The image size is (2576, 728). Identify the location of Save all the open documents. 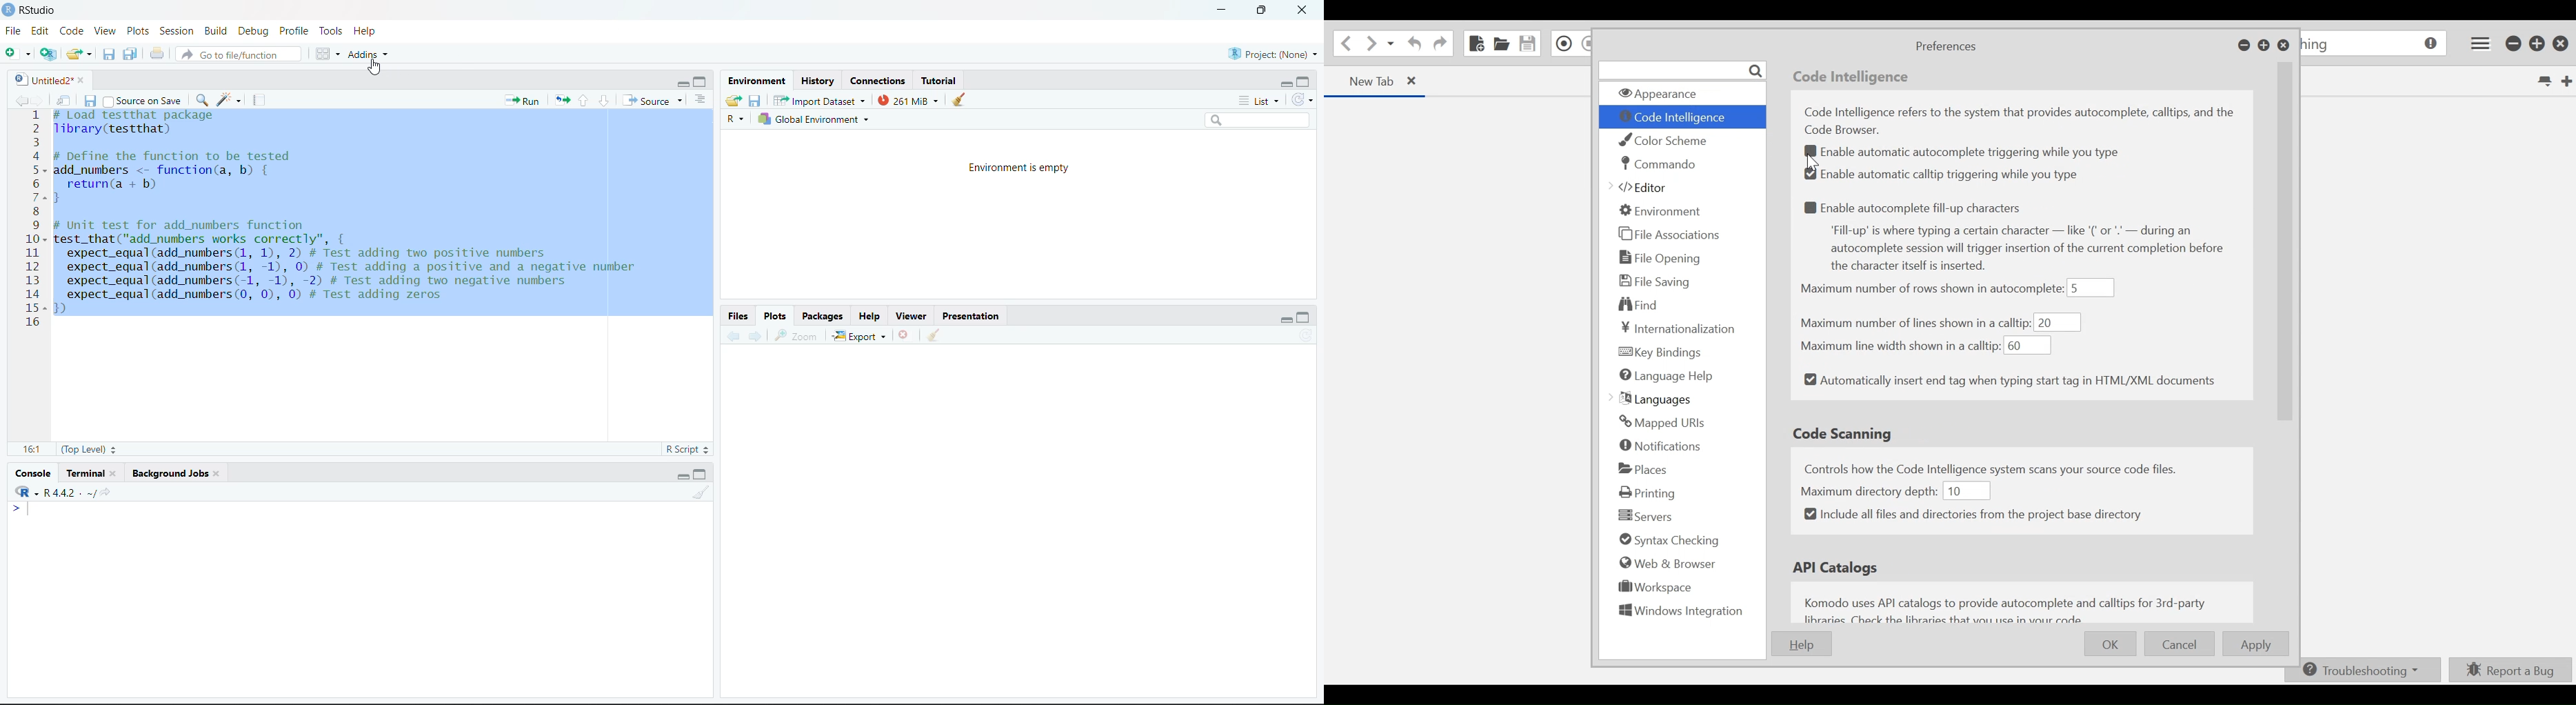
(131, 54).